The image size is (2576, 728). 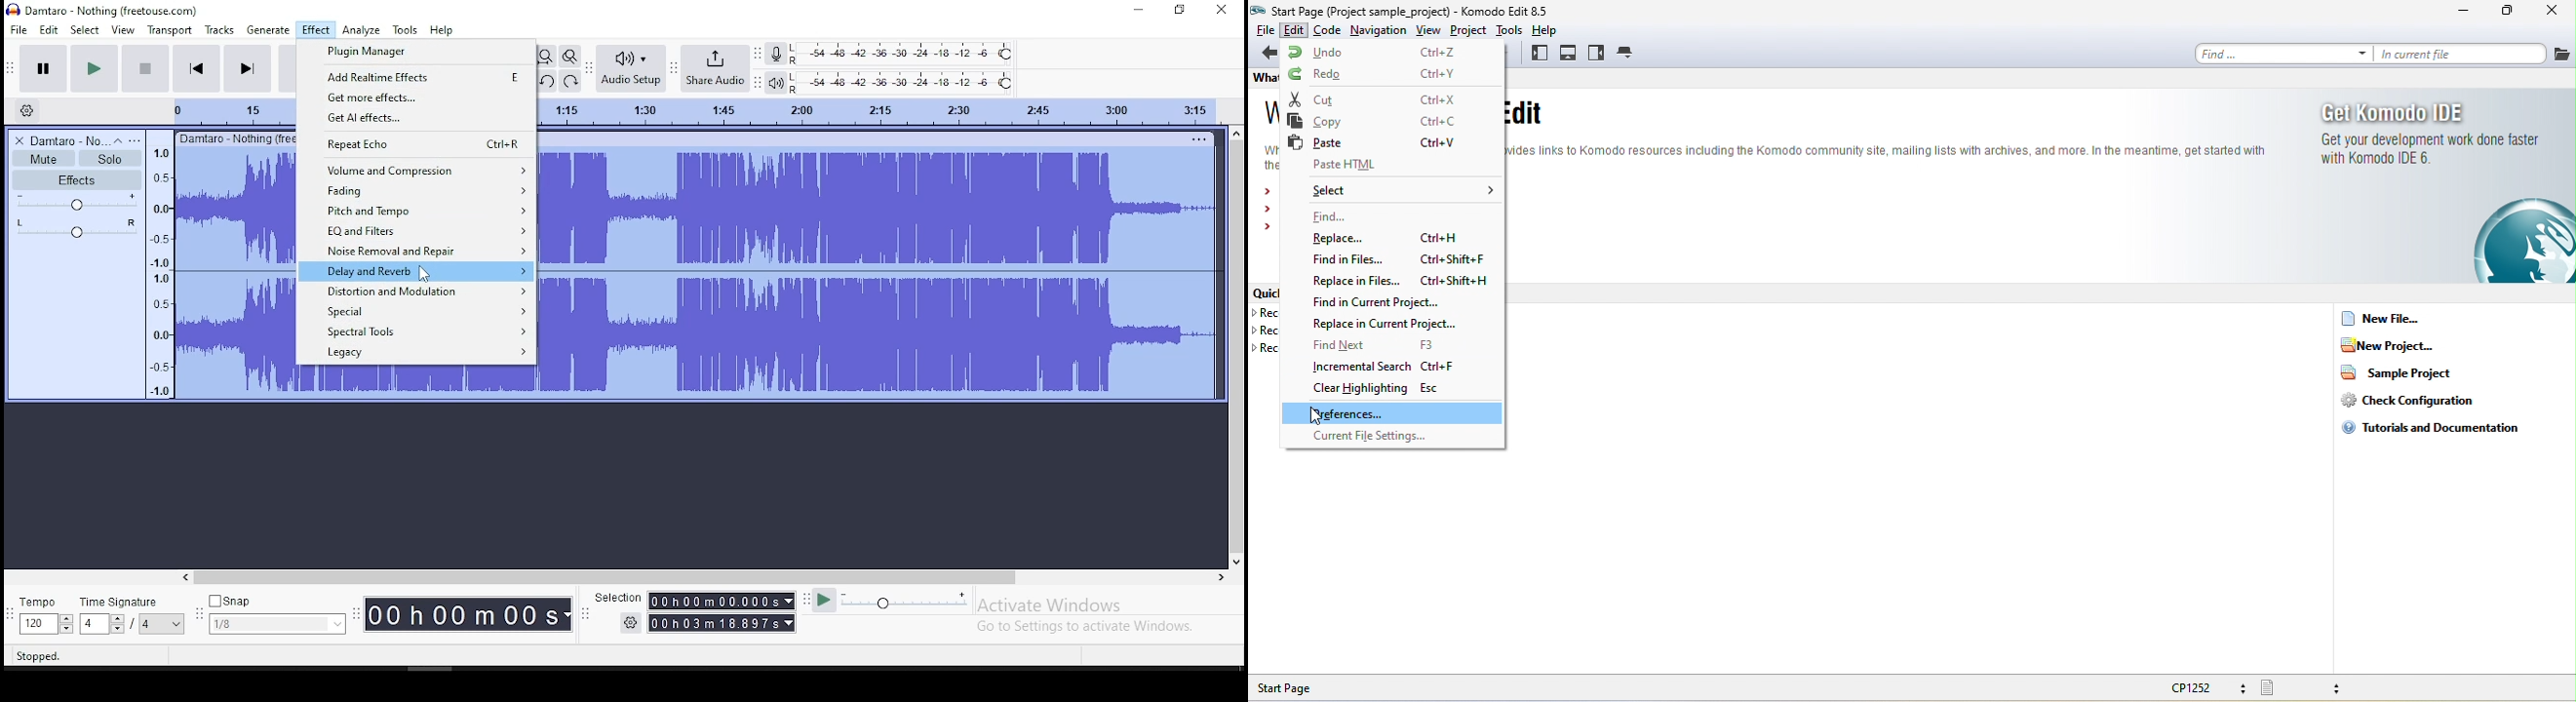 I want to click on skip to start, so click(x=197, y=67).